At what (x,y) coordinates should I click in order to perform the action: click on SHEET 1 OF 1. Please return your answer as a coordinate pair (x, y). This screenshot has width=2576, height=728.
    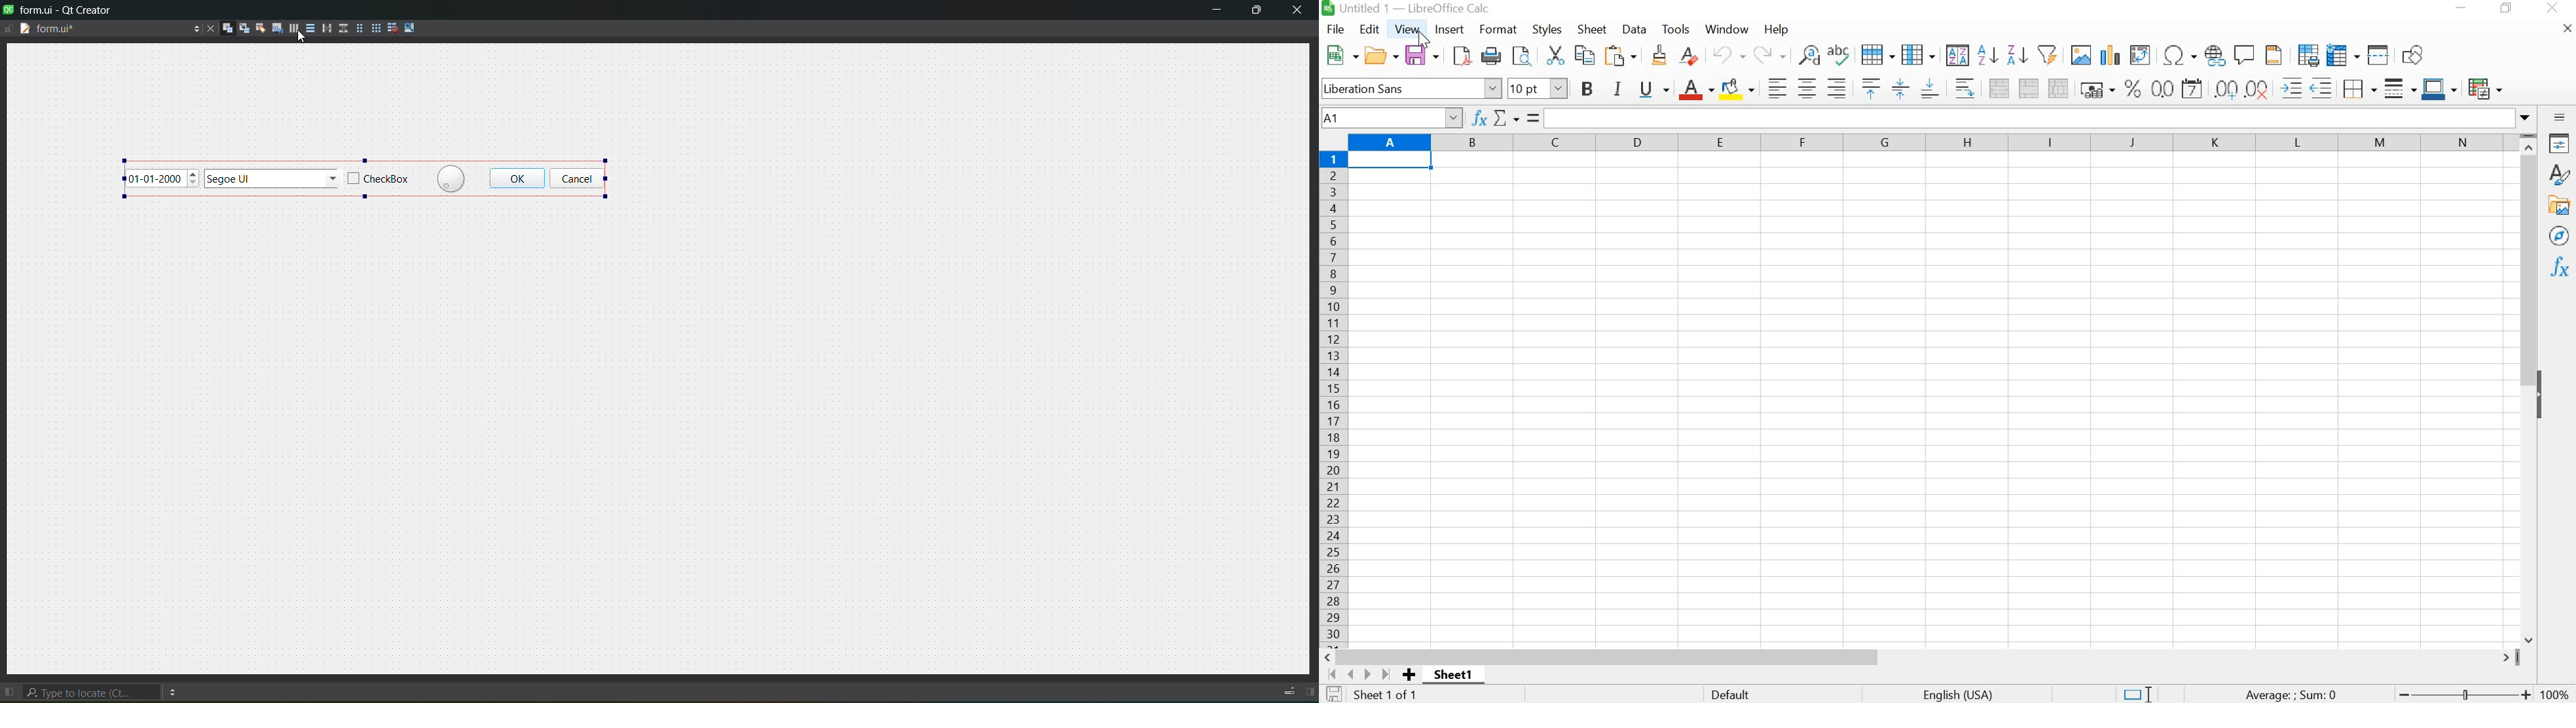
    Looking at the image, I should click on (1394, 695).